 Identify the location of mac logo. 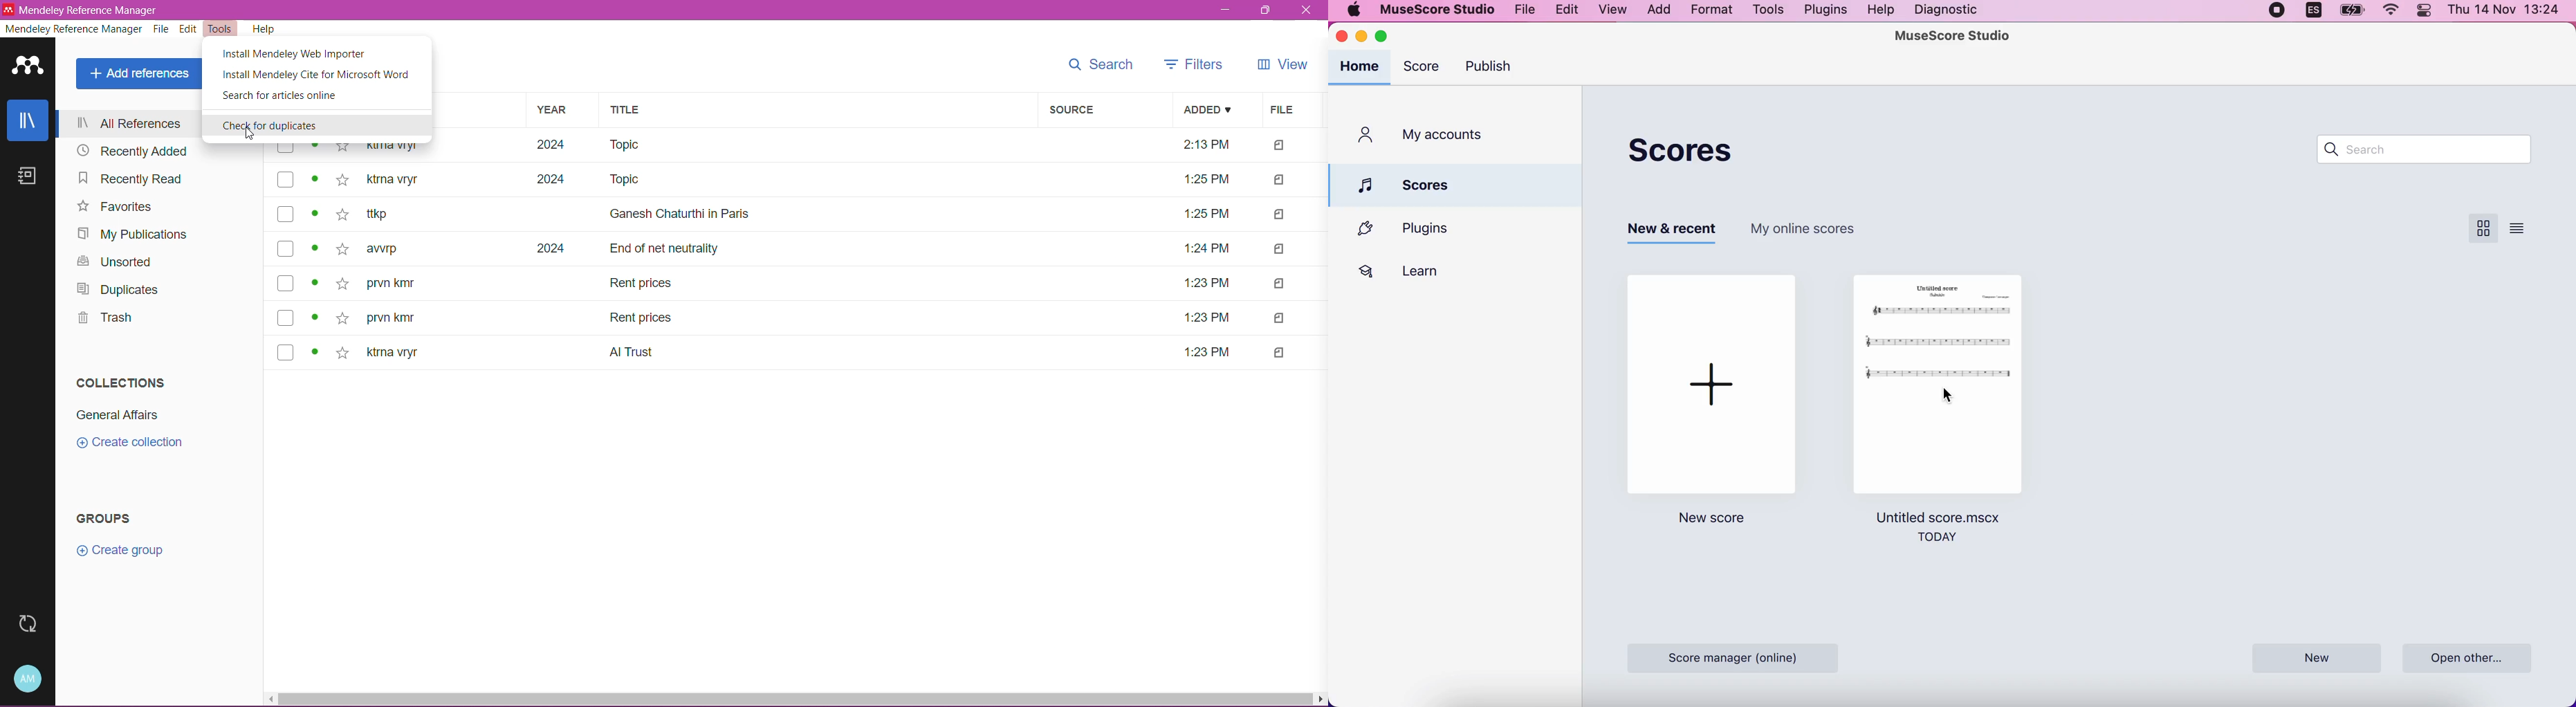
(1353, 11).